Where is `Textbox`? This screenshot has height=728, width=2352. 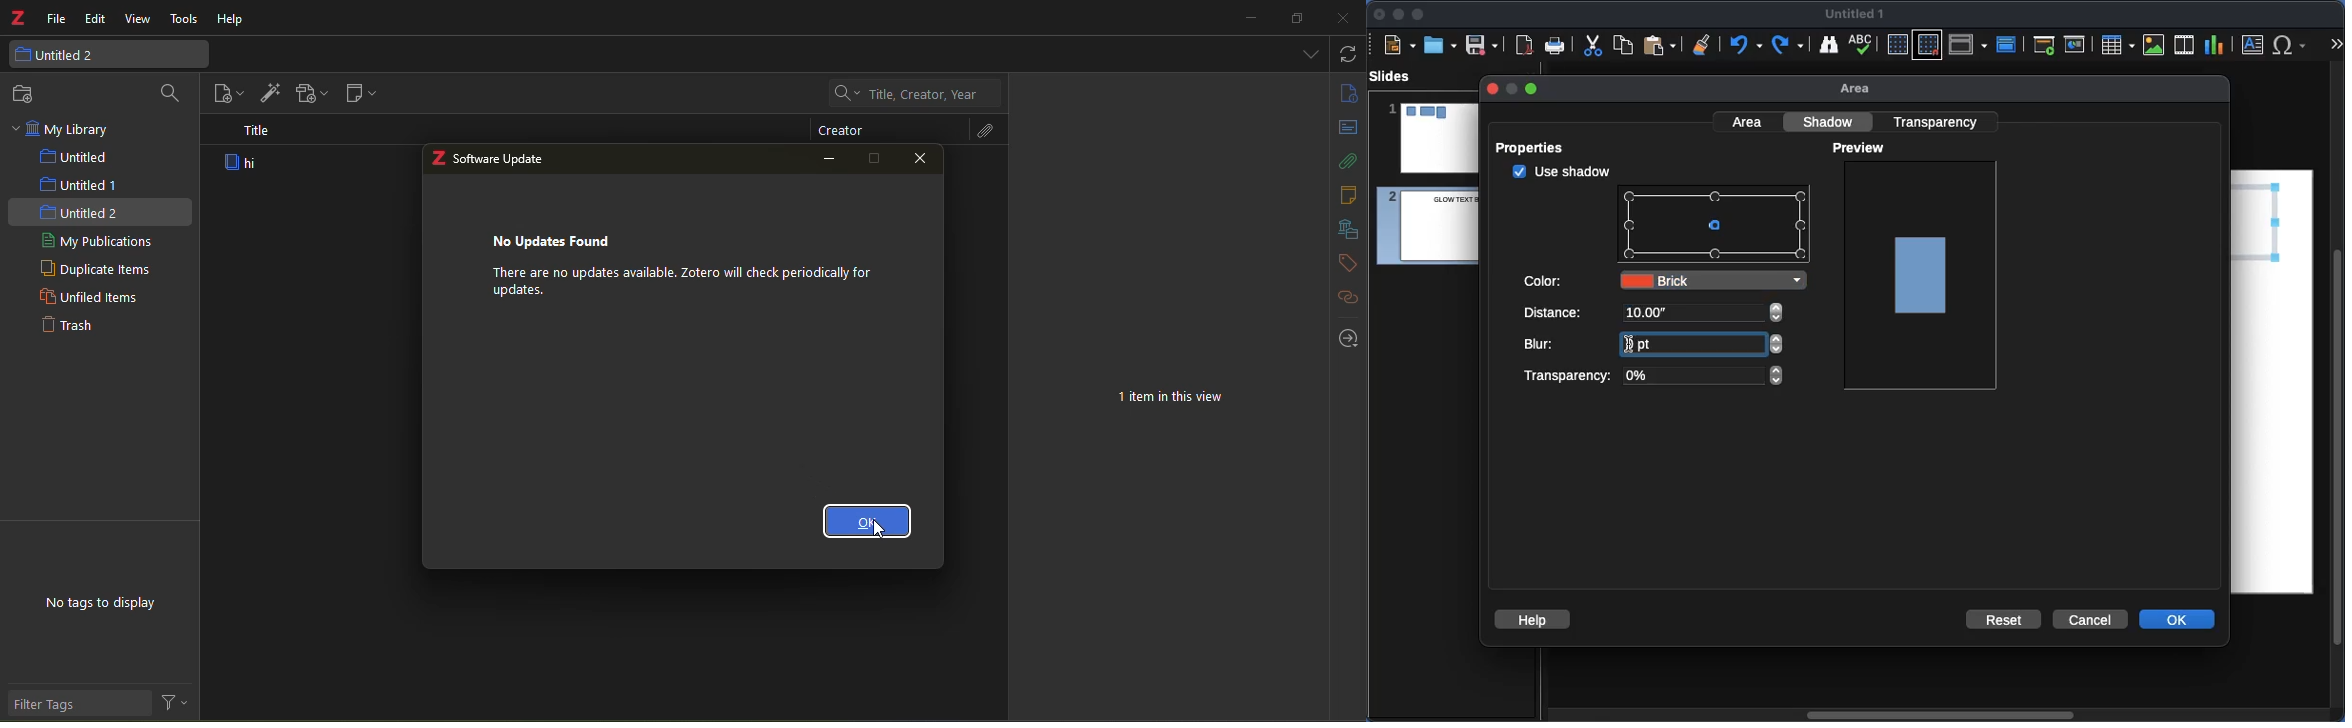 Textbox is located at coordinates (2254, 44).